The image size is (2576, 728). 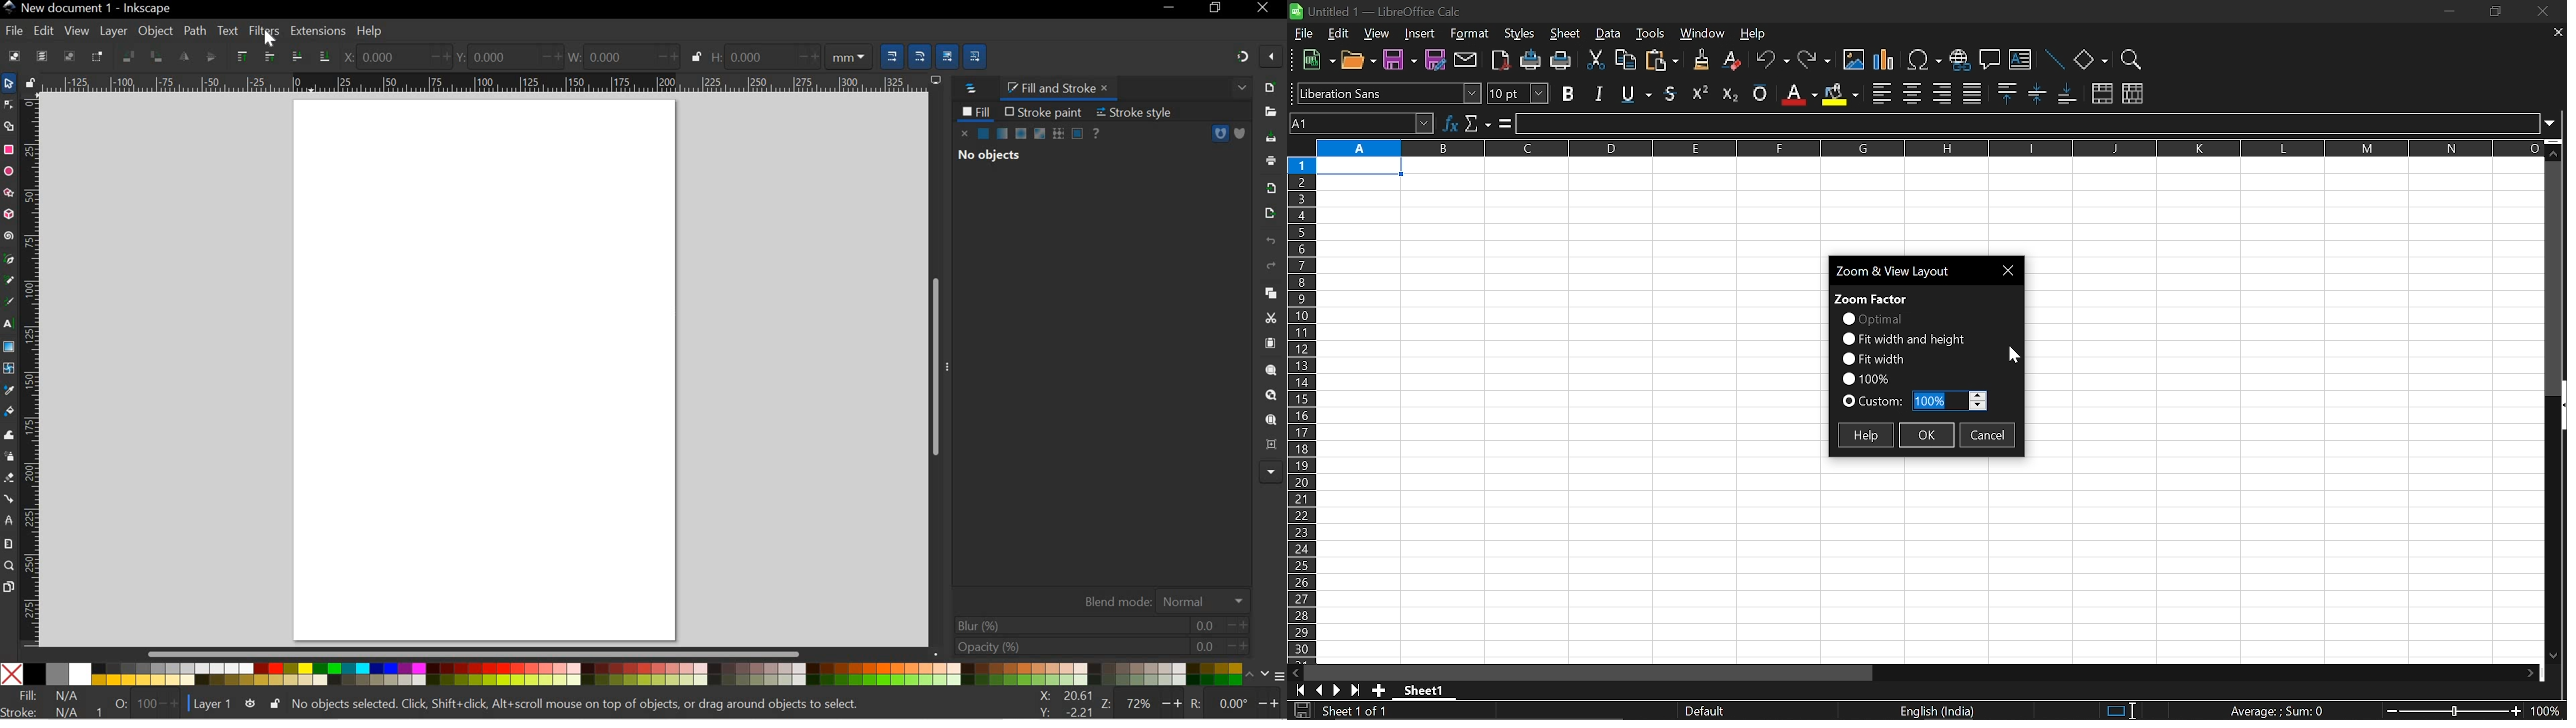 I want to click on ZOOM SELECTION, so click(x=1272, y=370).